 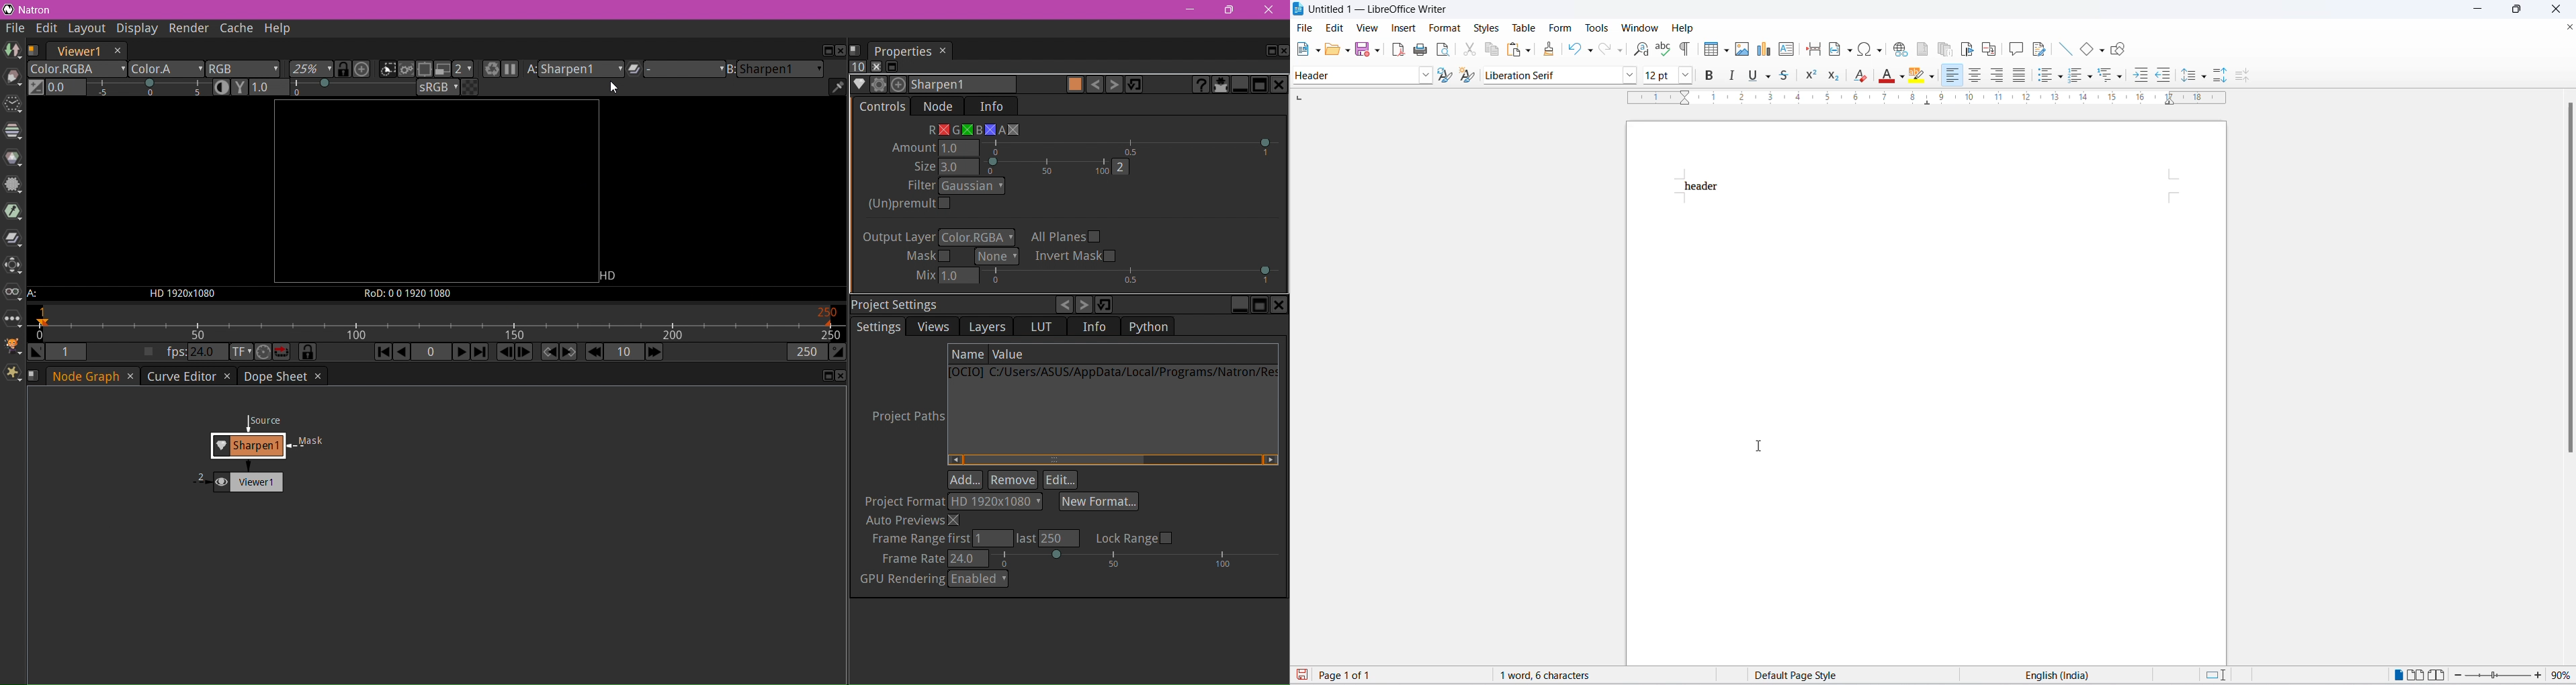 I want to click on insert bookmark, so click(x=1966, y=47).